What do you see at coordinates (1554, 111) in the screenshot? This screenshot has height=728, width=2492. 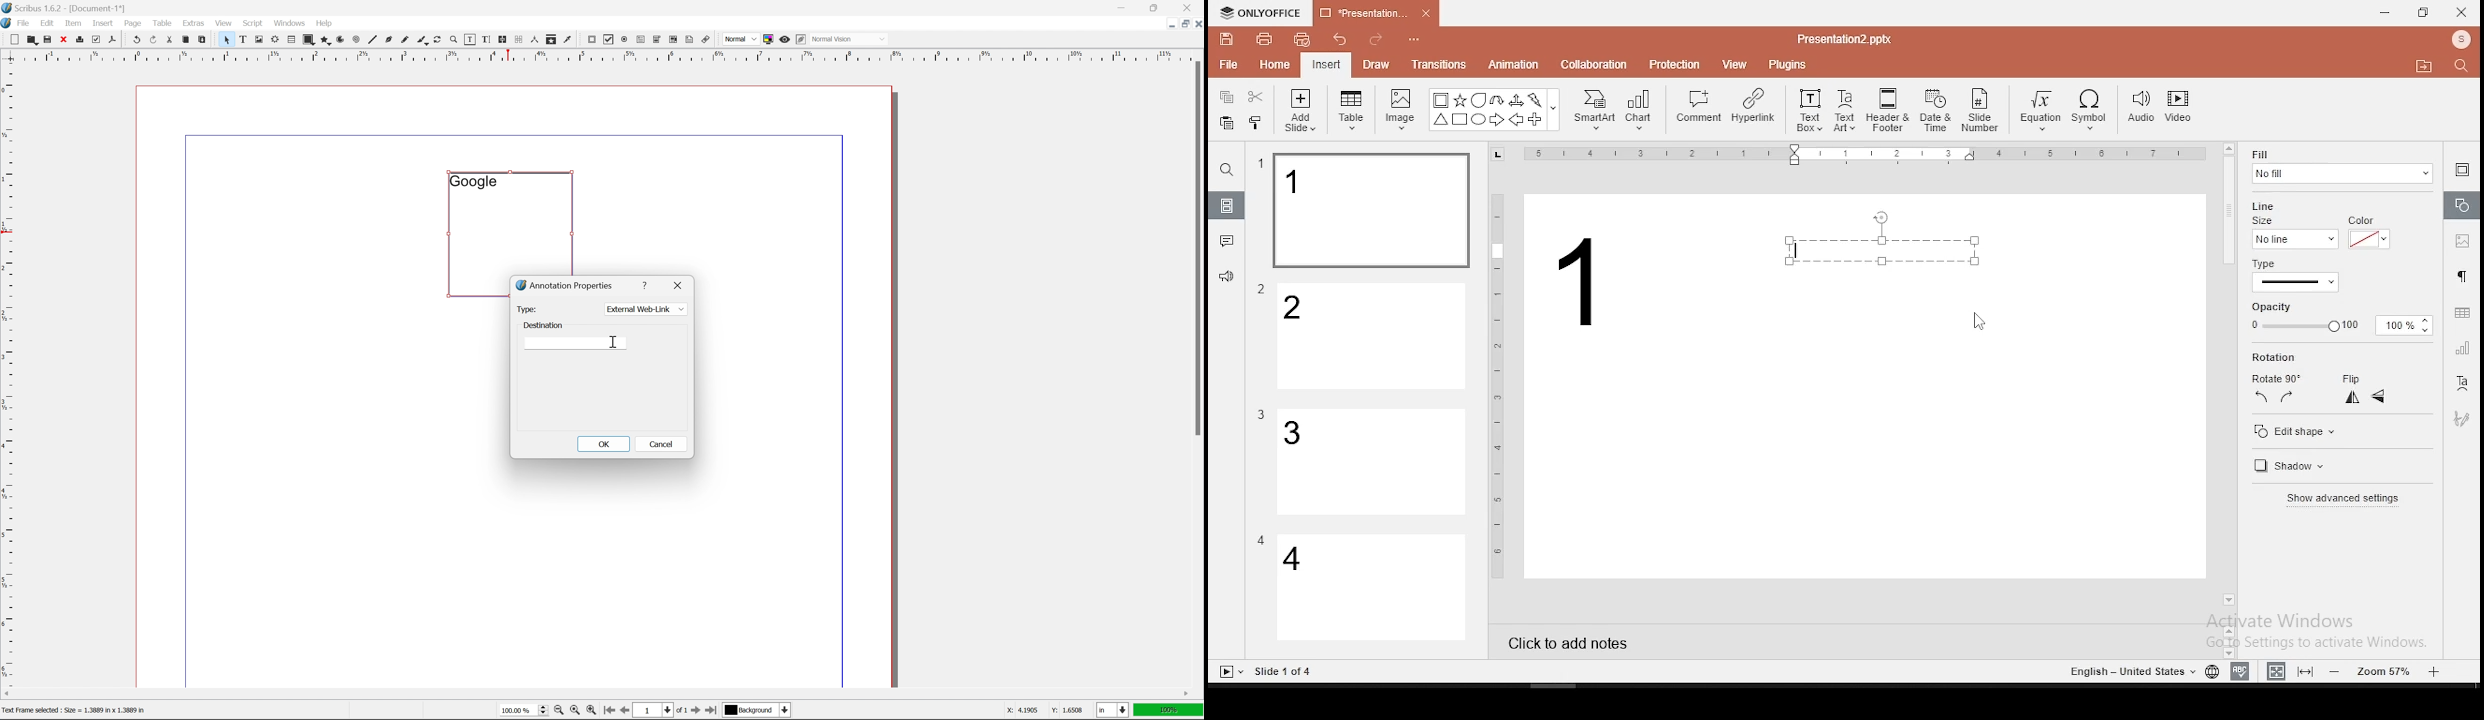 I see `` at bounding box center [1554, 111].